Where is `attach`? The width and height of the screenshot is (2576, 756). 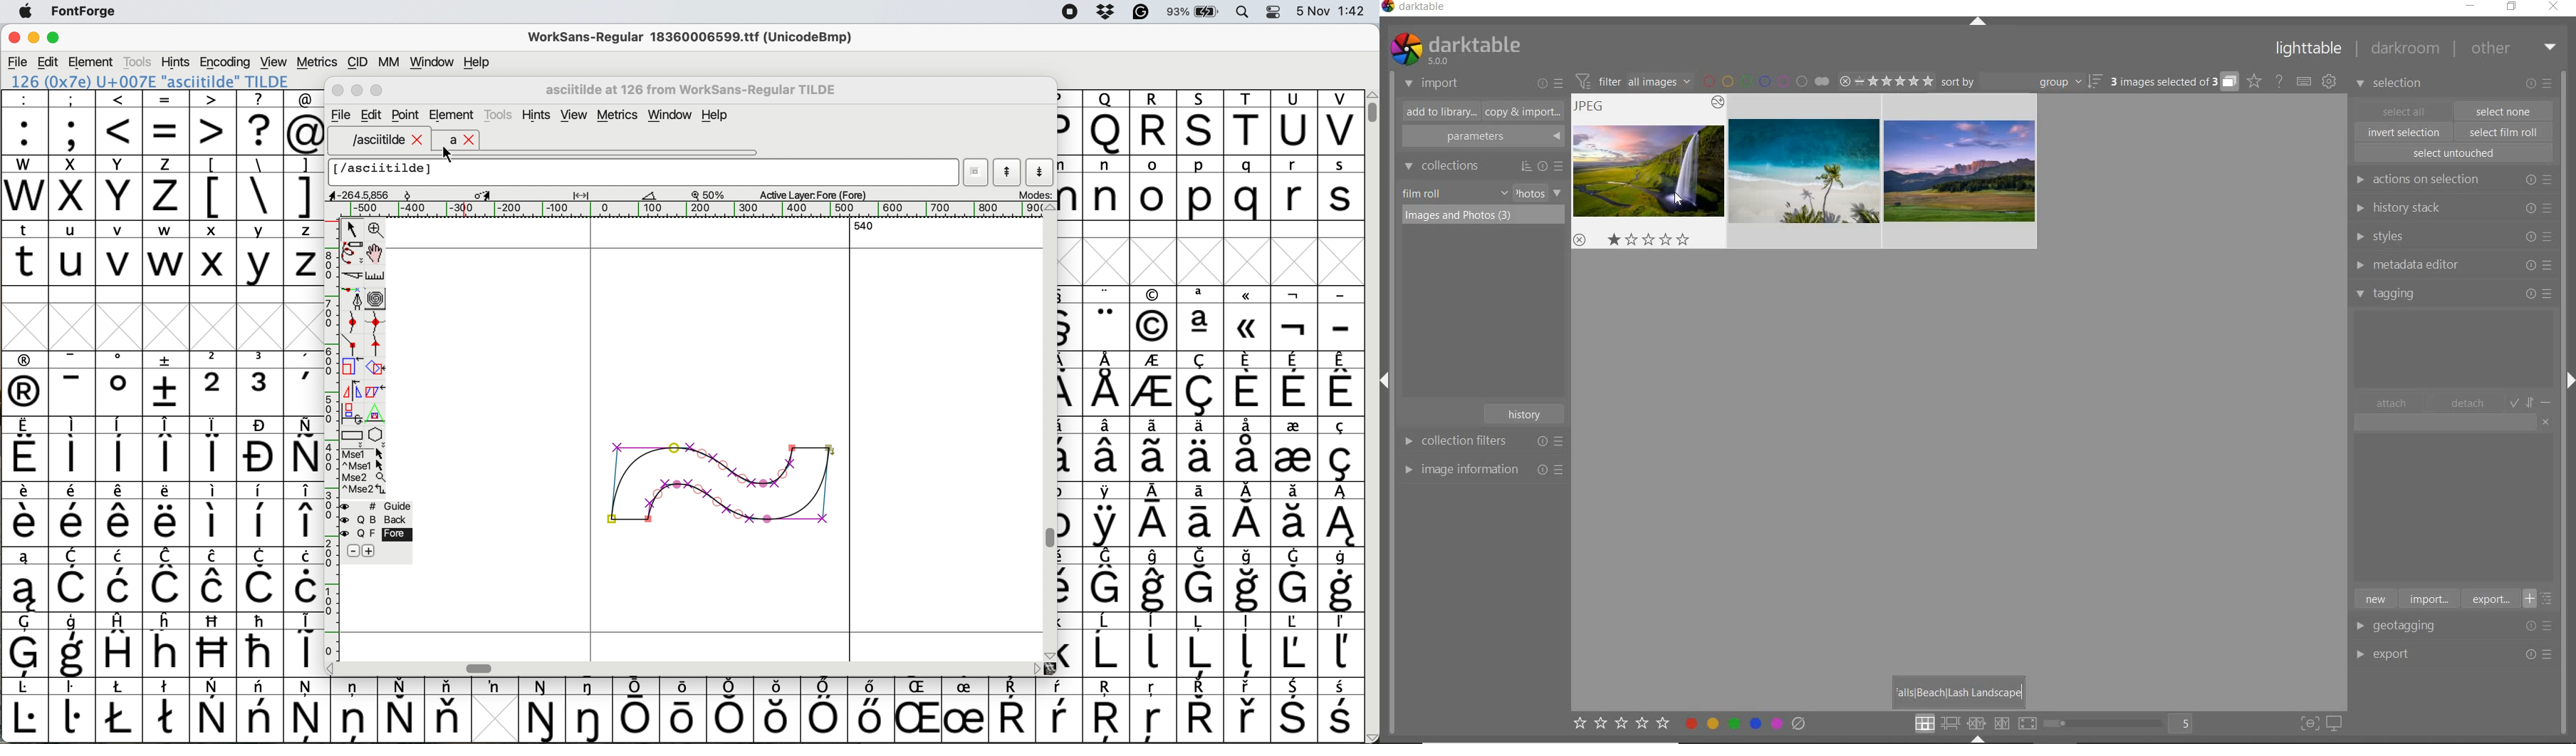 attach is located at coordinates (2392, 403).